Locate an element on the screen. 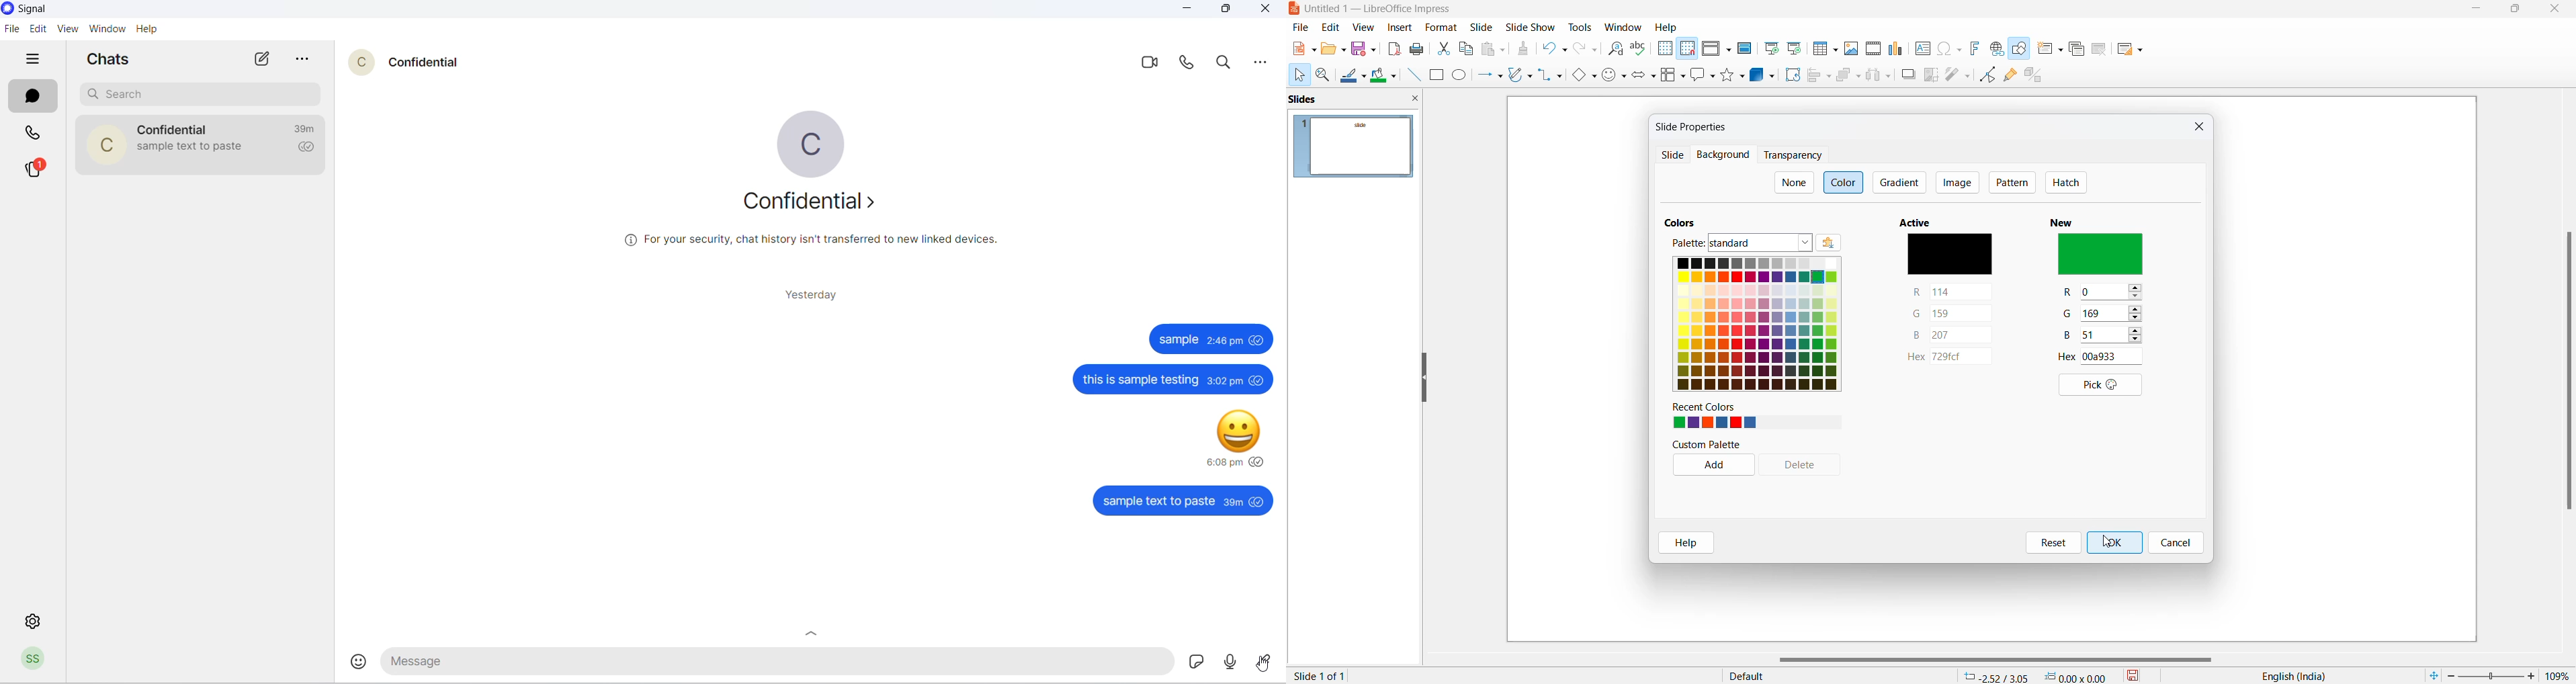 This screenshot has width=2576, height=700. insert image is located at coordinates (1852, 48).